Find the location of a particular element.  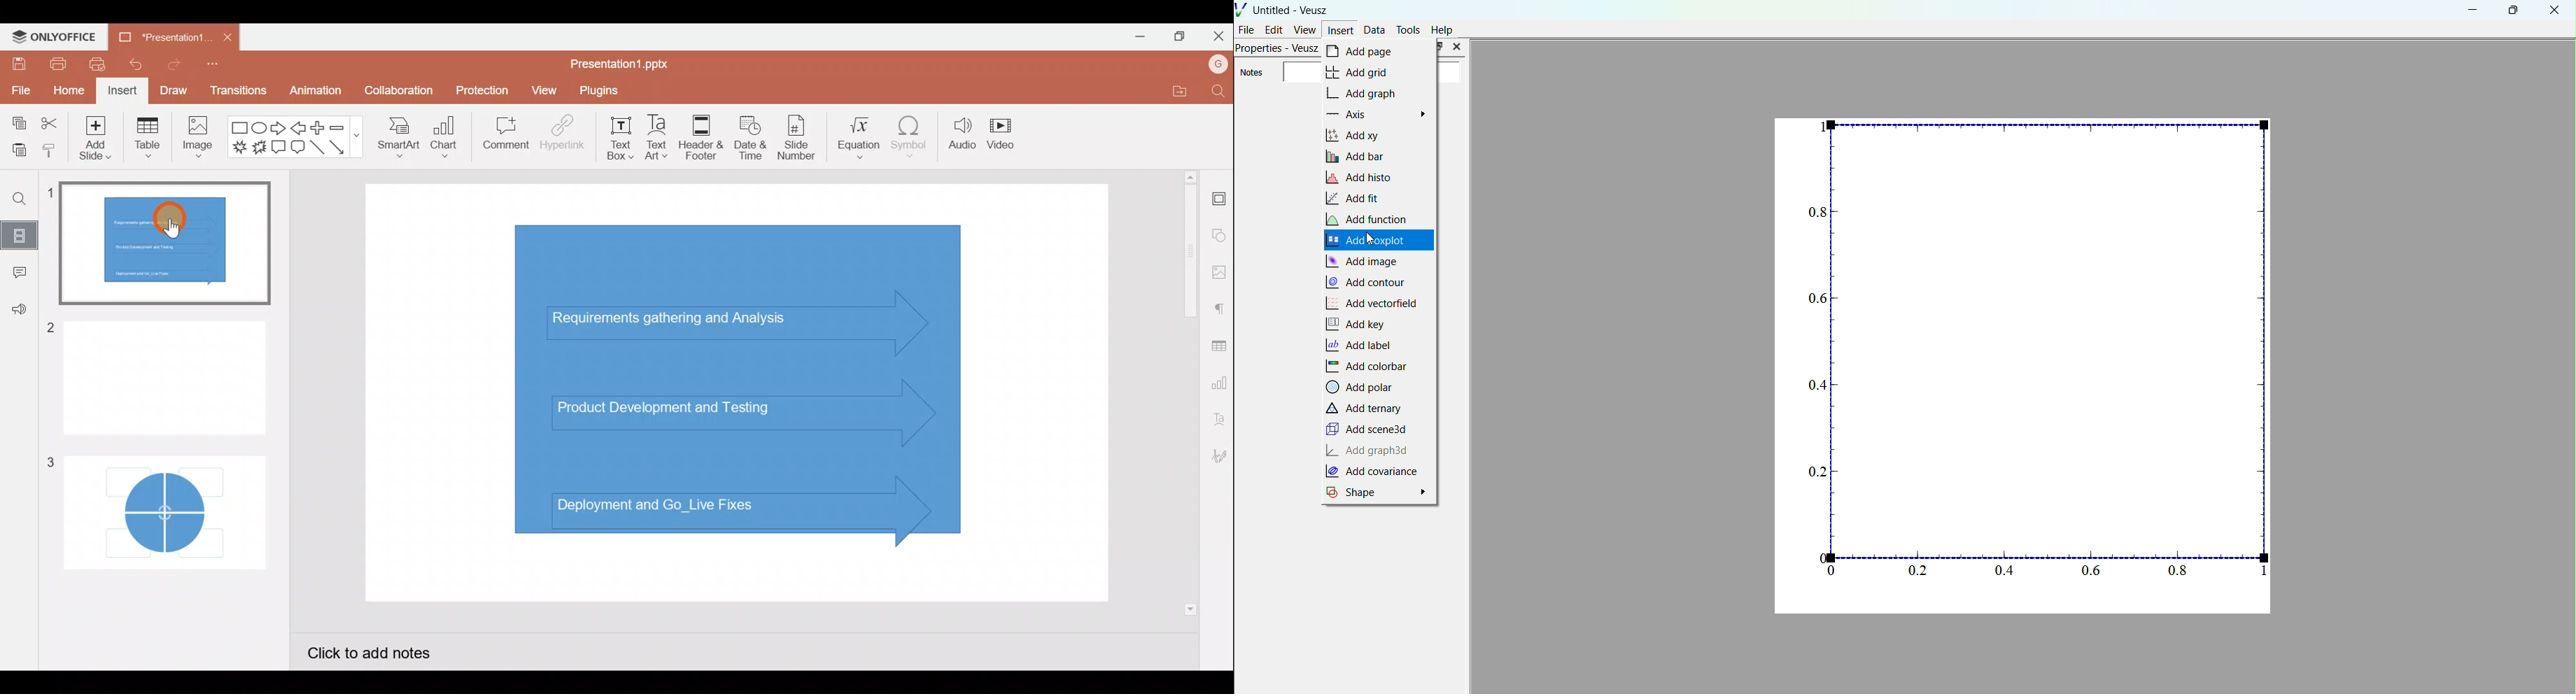

Protection is located at coordinates (480, 87).